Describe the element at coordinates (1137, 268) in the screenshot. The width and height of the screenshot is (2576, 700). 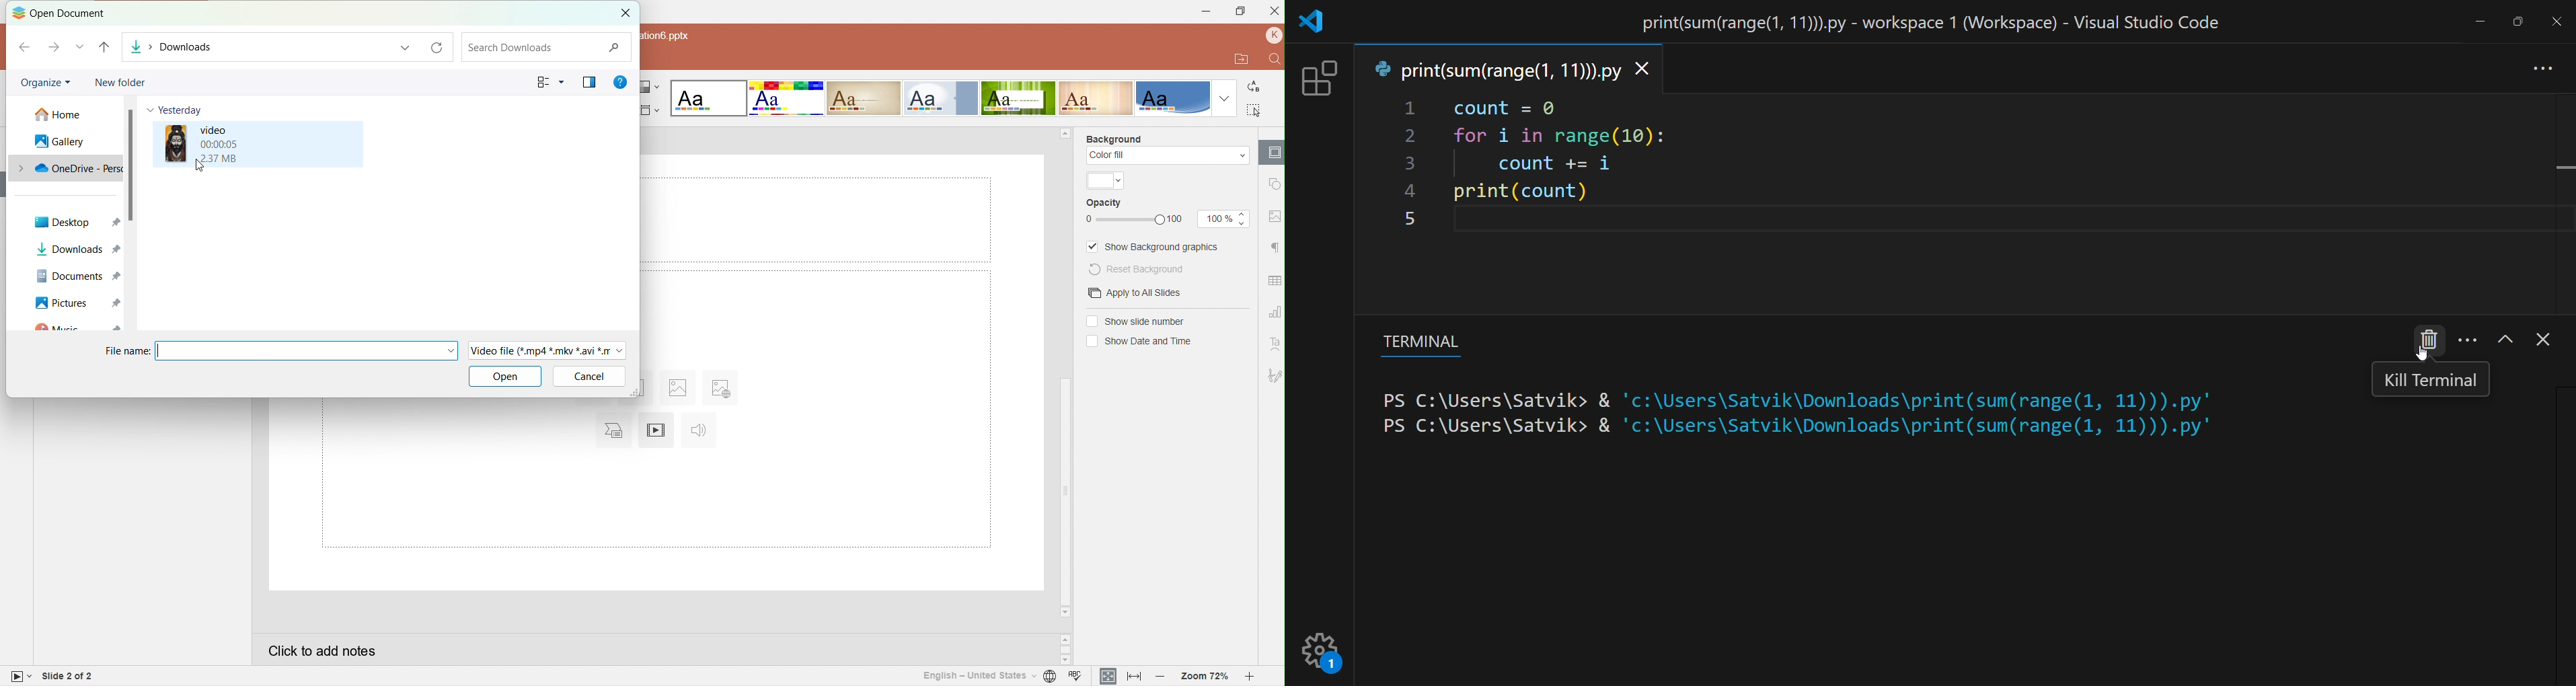
I see `Reset background` at that location.